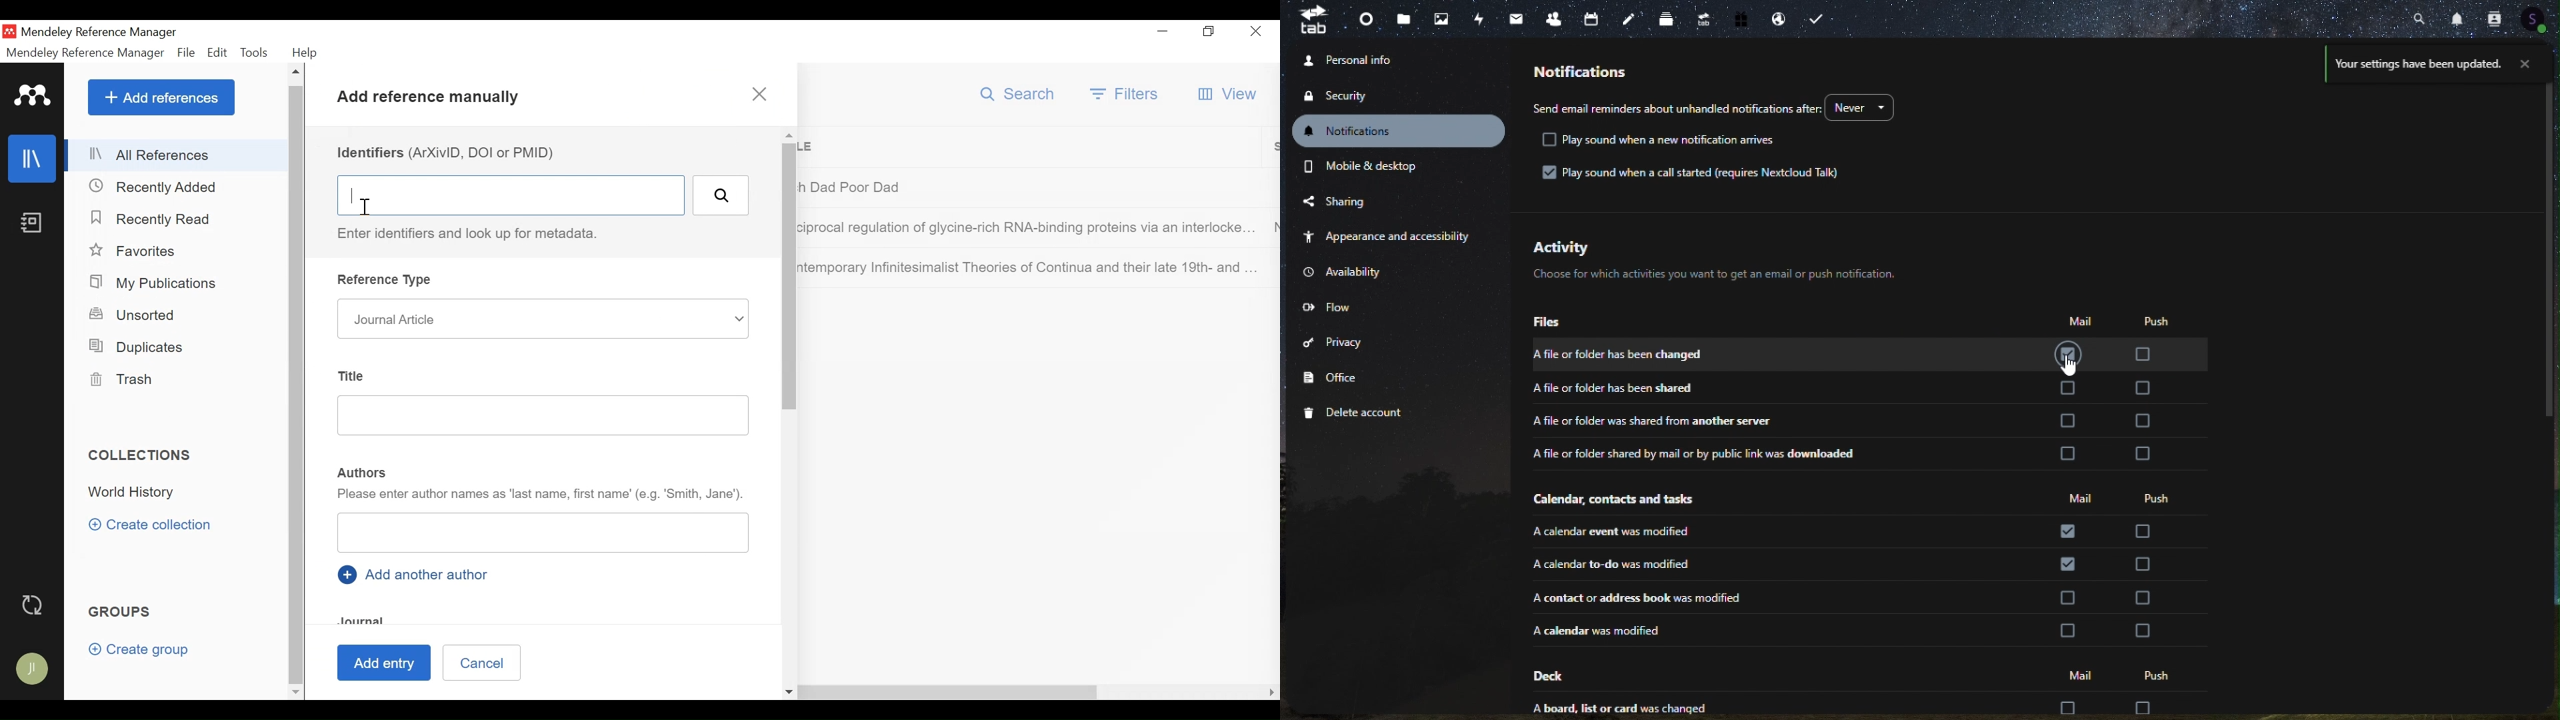 The height and width of the screenshot is (728, 2576). Describe the element at coordinates (2166, 321) in the screenshot. I see `push` at that location.